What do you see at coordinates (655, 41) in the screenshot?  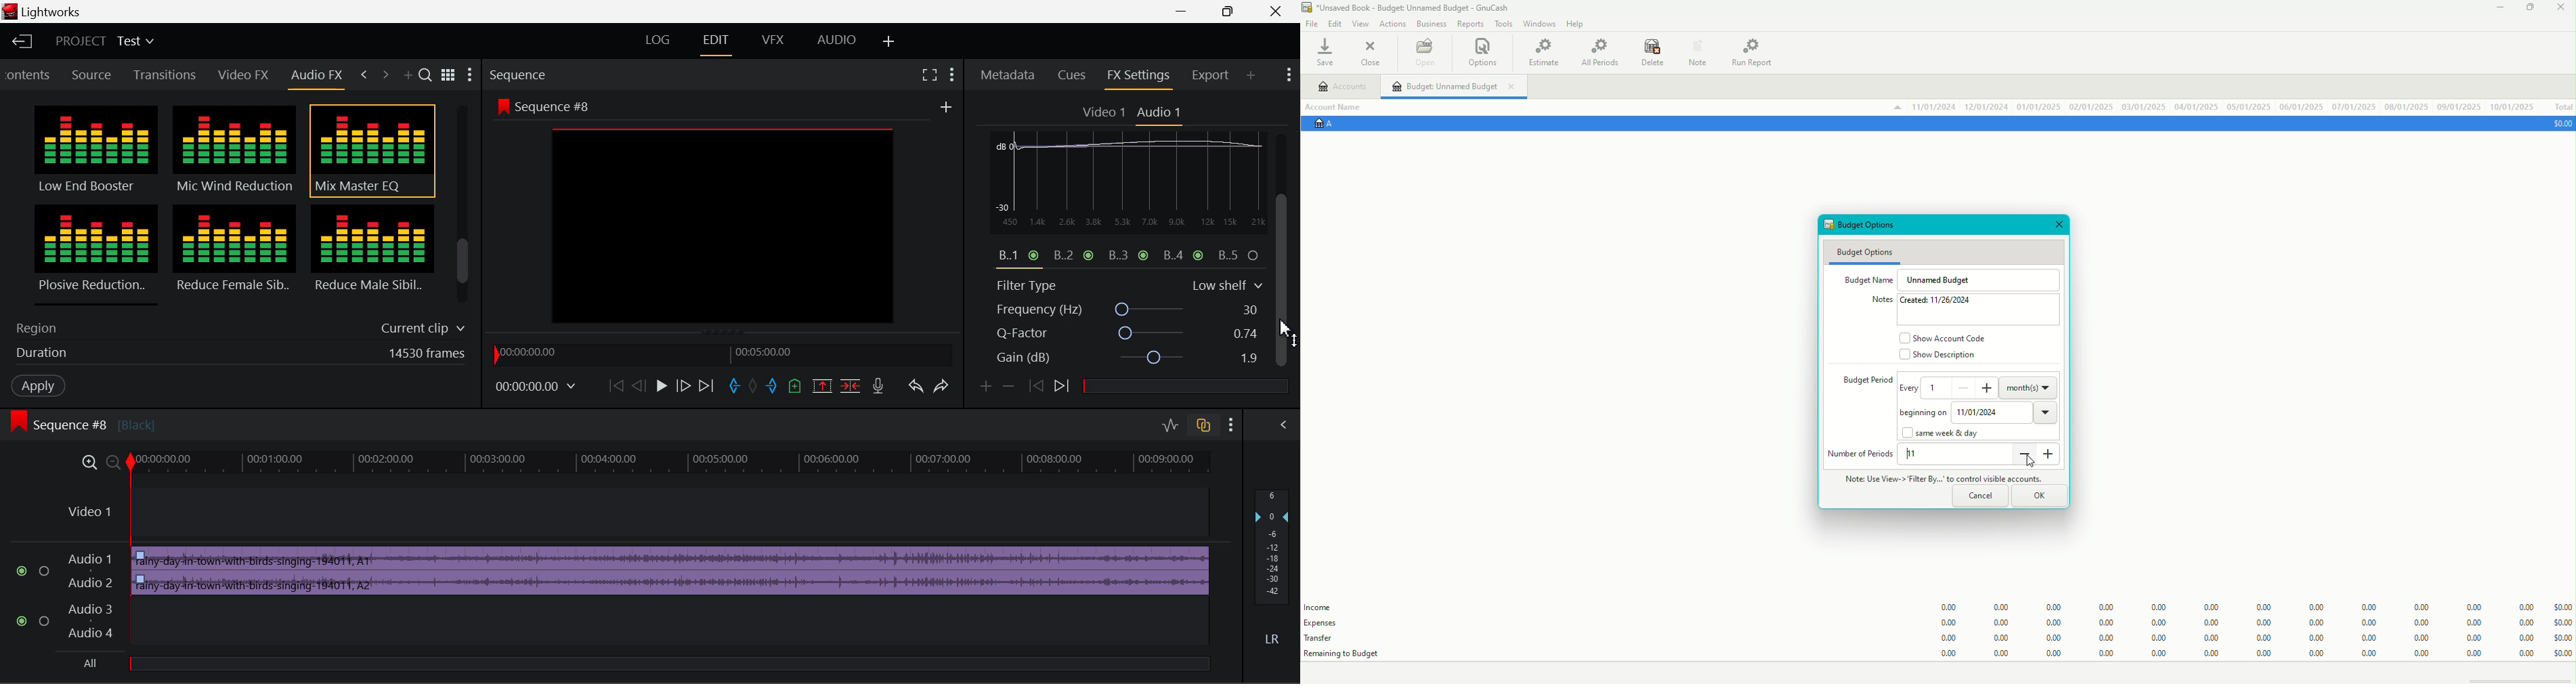 I see `LOG Layout` at bounding box center [655, 41].